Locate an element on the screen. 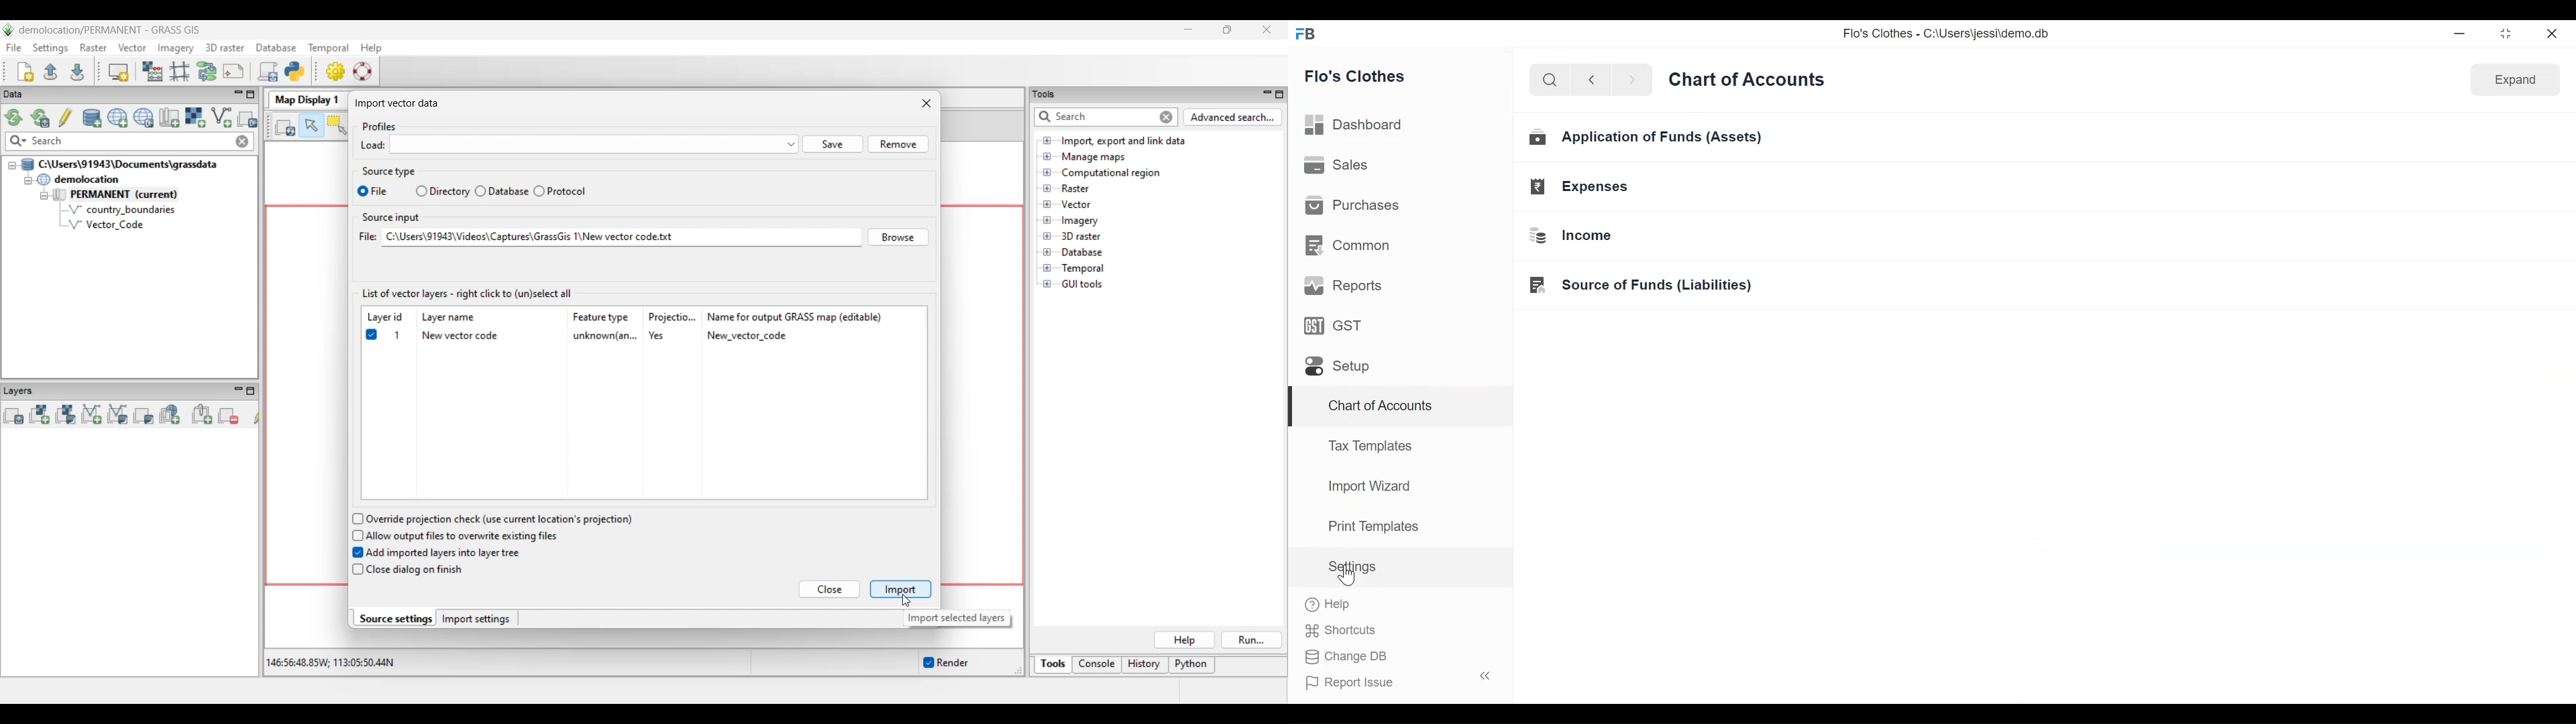  application of funds (assets) is located at coordinates (1648, 137).